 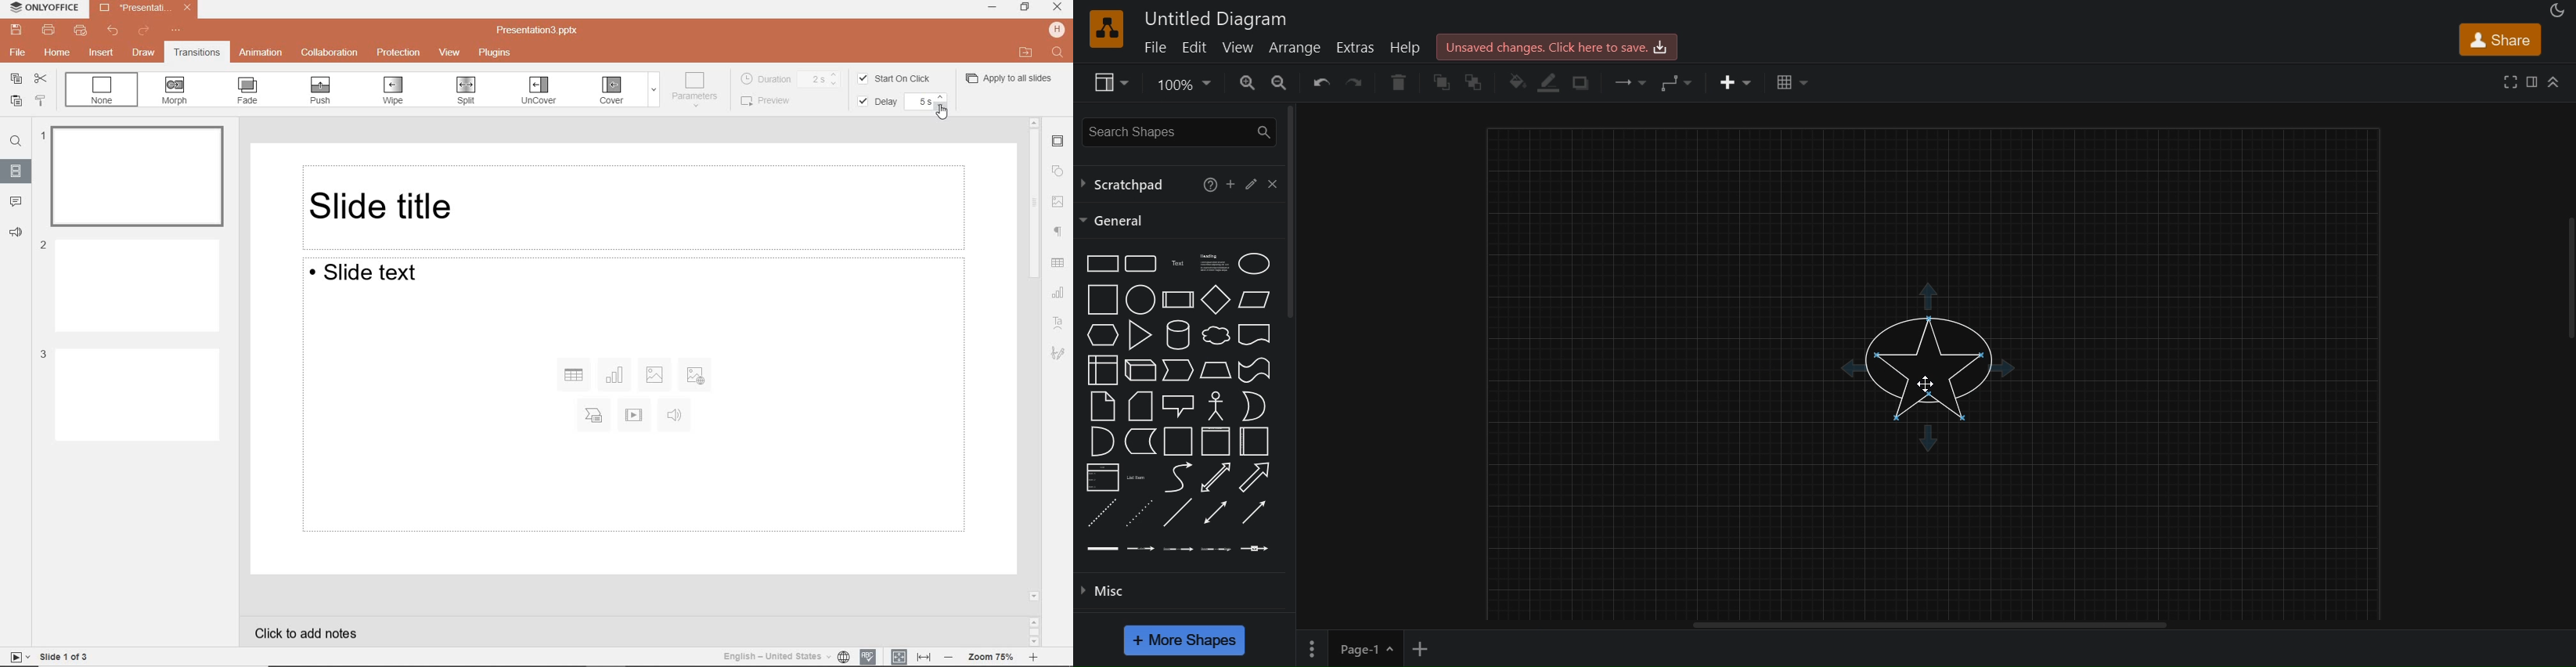 I want to click on close, so click(x=1276, y=182).